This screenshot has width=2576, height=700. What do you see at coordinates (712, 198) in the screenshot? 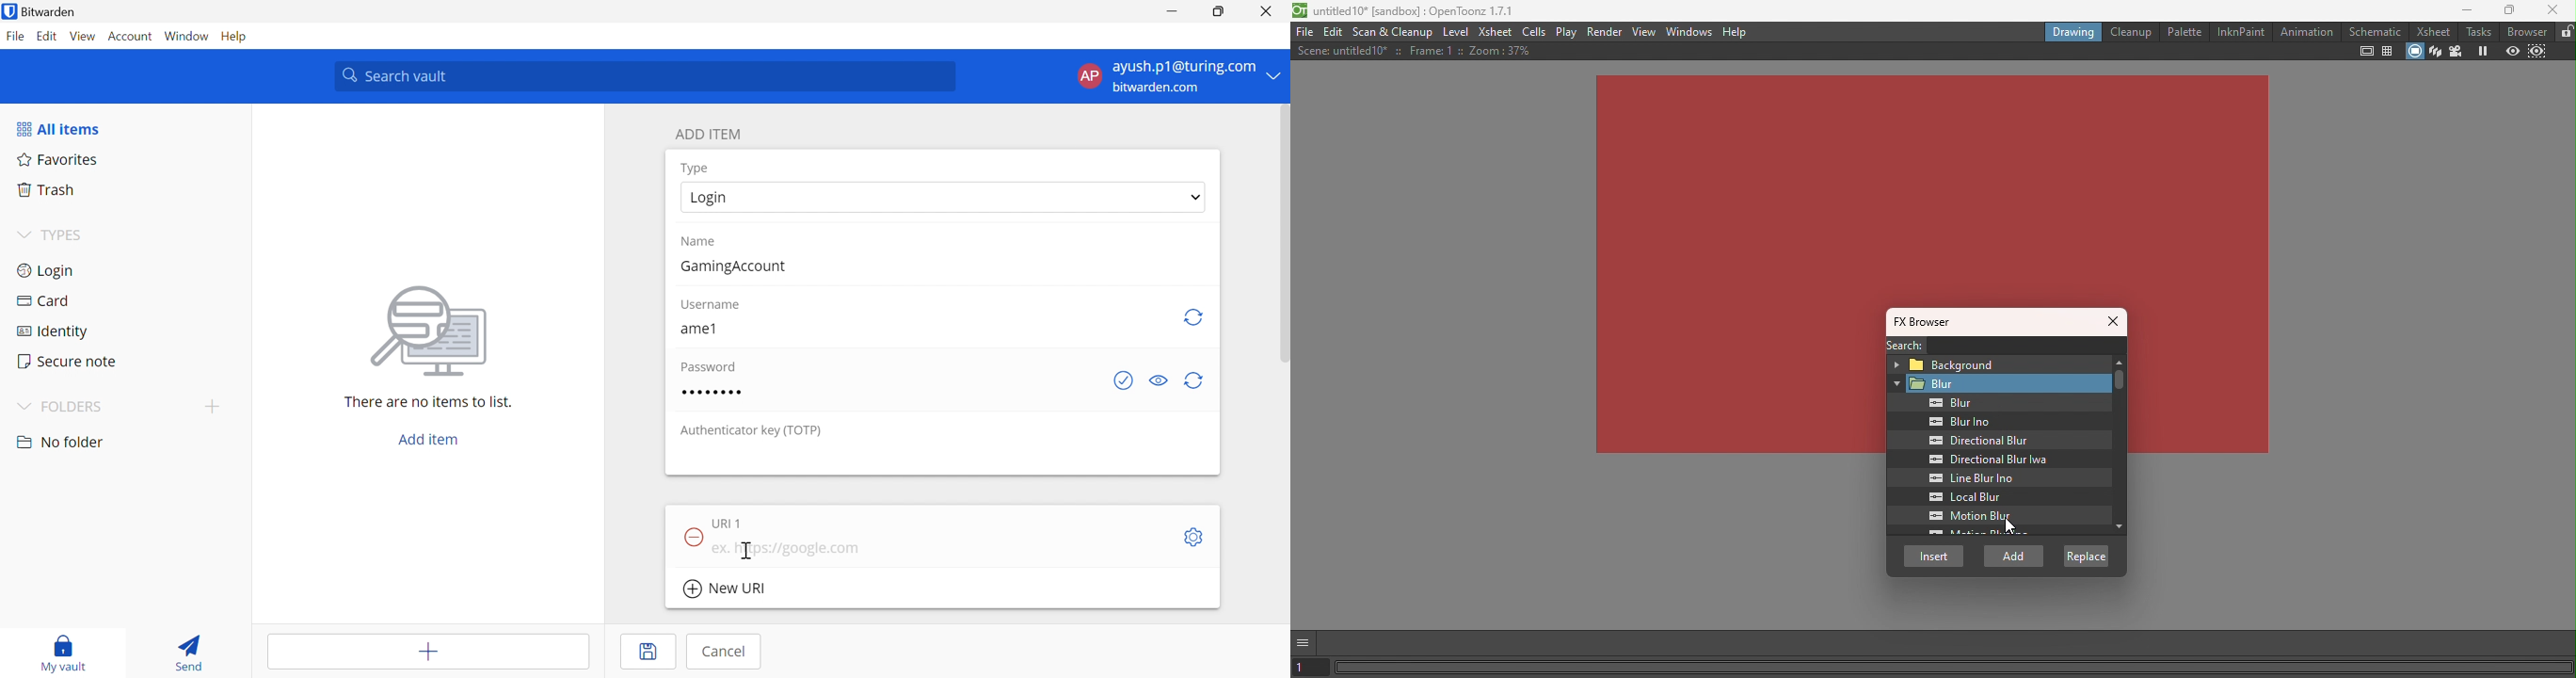
I see `Login` at bounding box center [712, 198].